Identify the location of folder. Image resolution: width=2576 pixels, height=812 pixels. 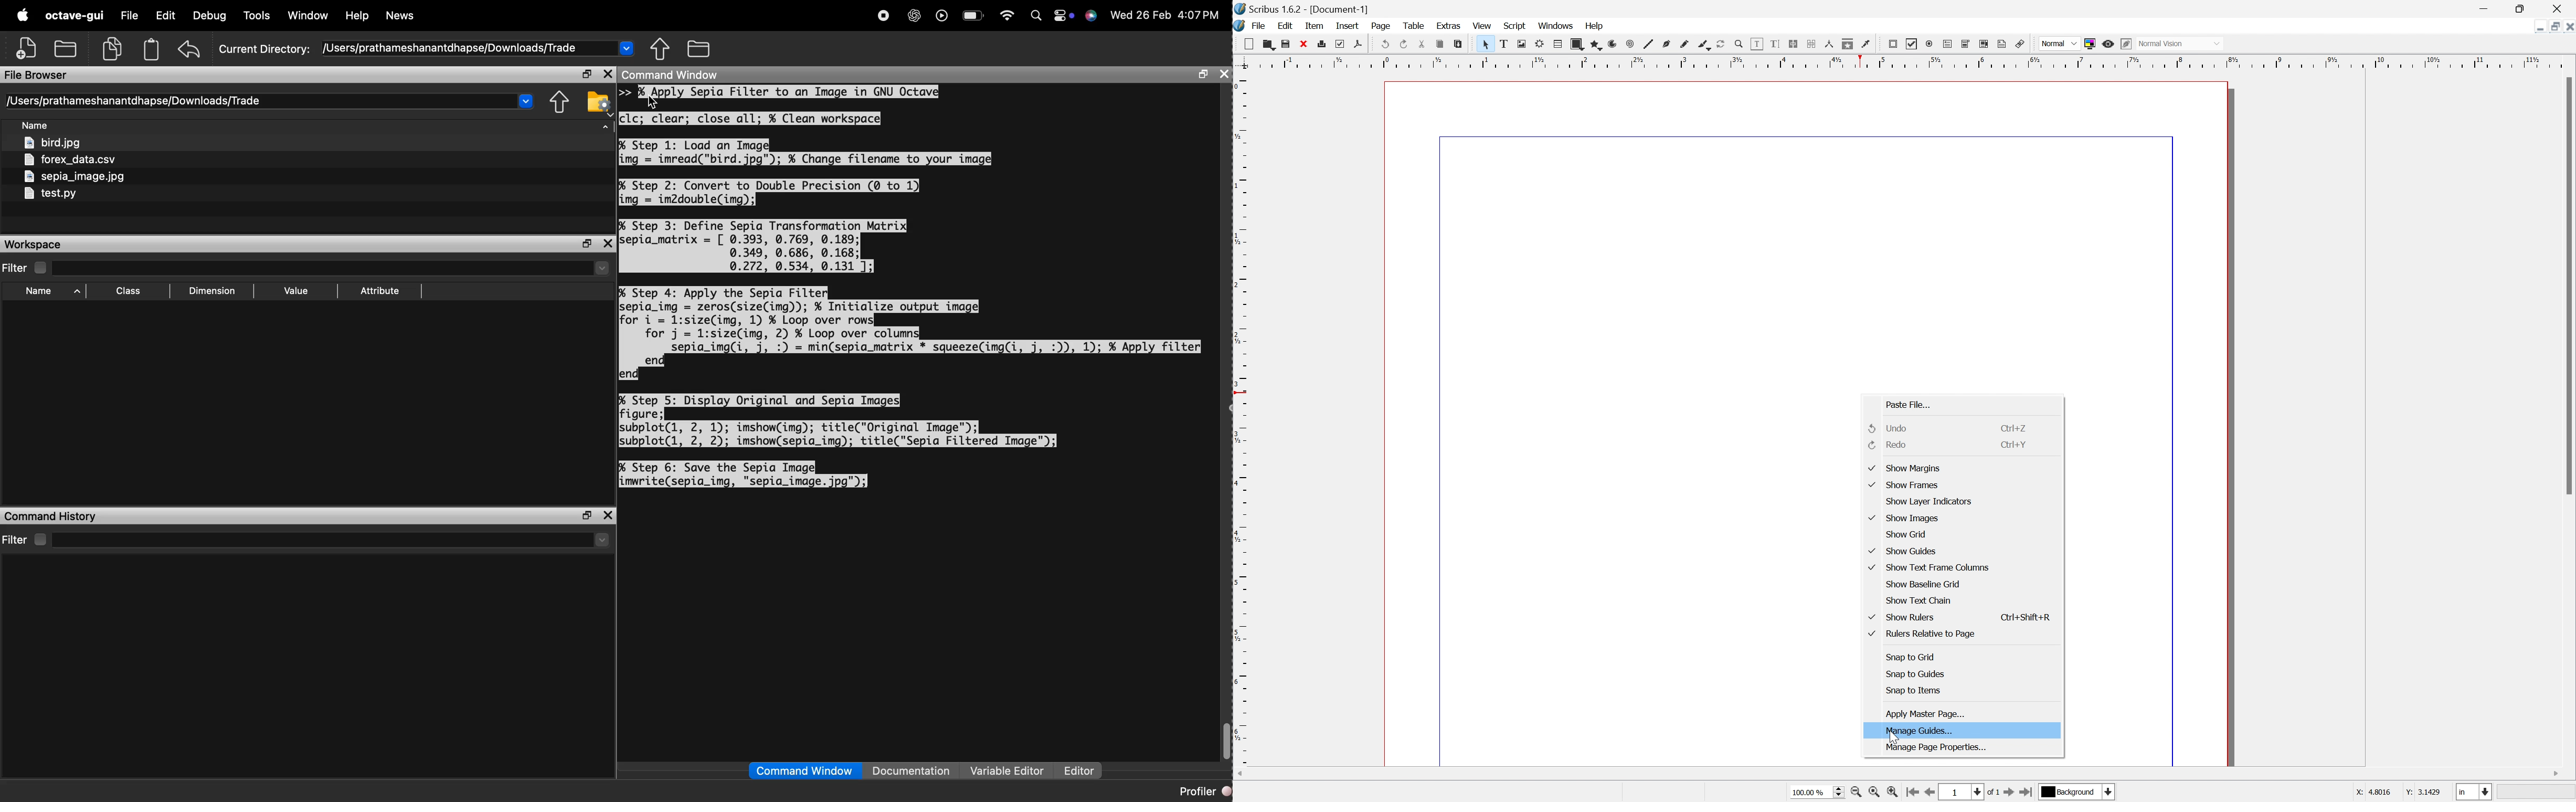
(698, 49).